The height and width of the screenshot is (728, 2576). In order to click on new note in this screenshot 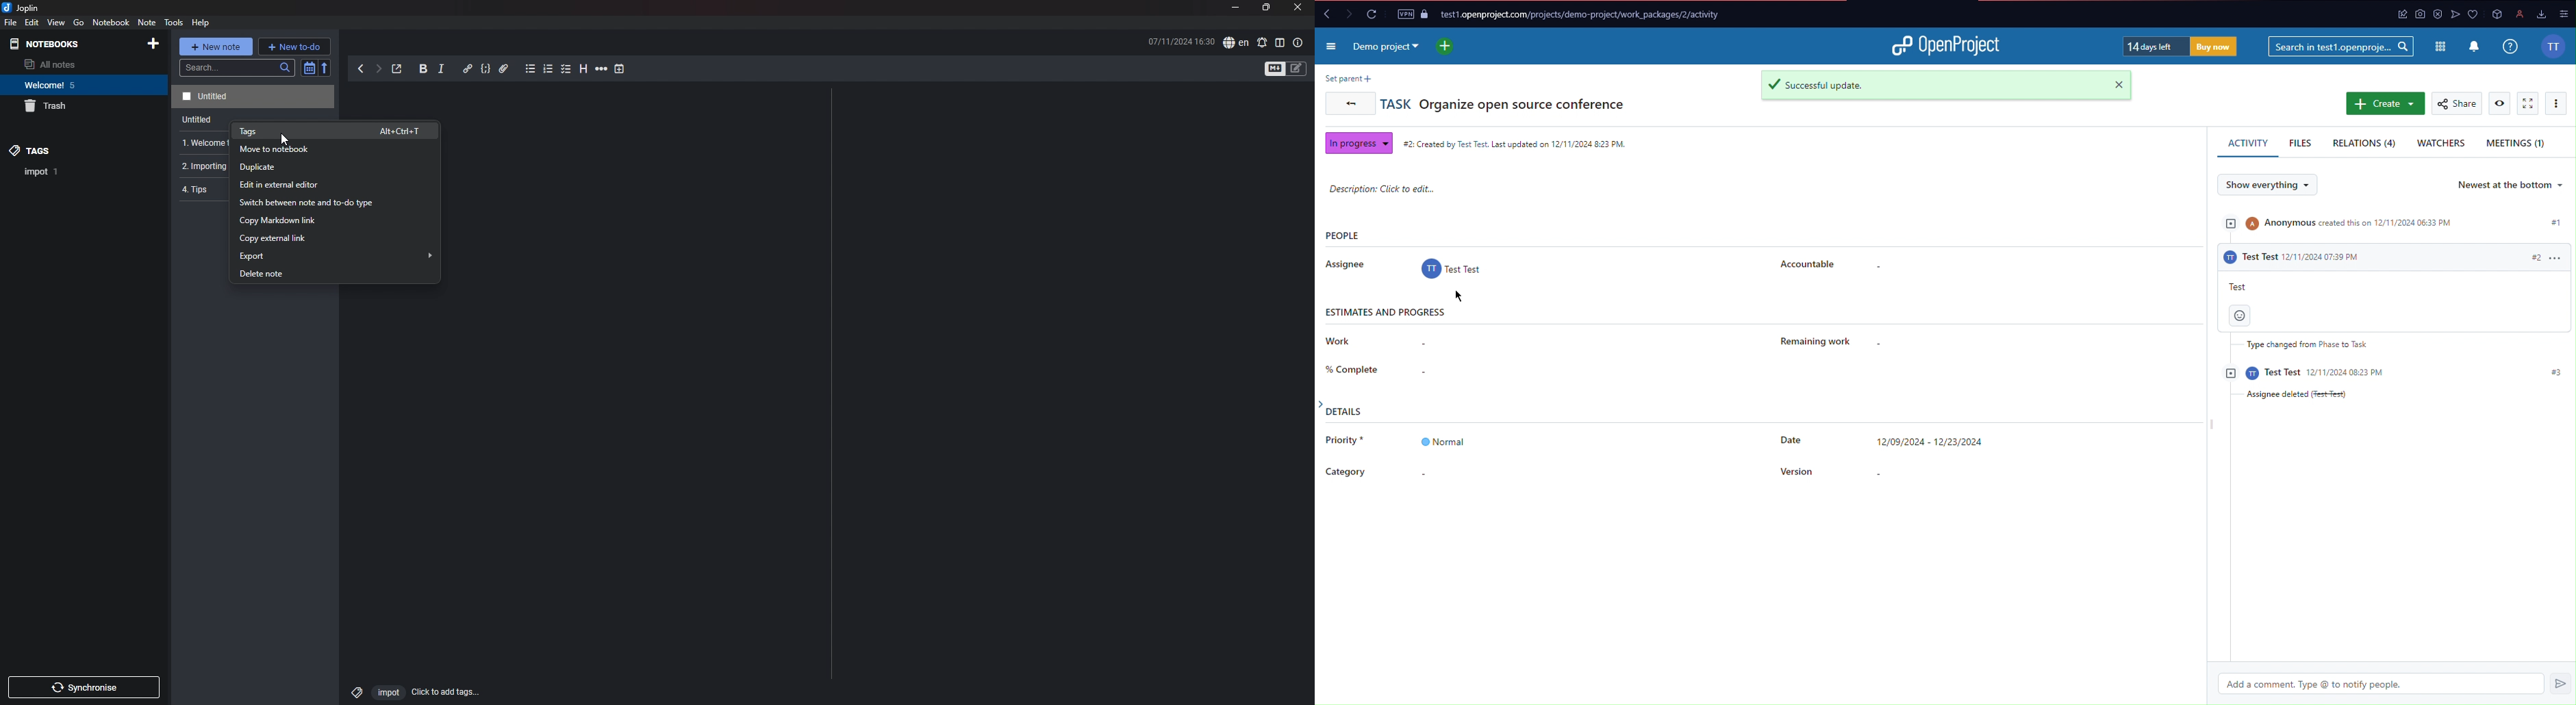, I will do `click(216, 46)`.